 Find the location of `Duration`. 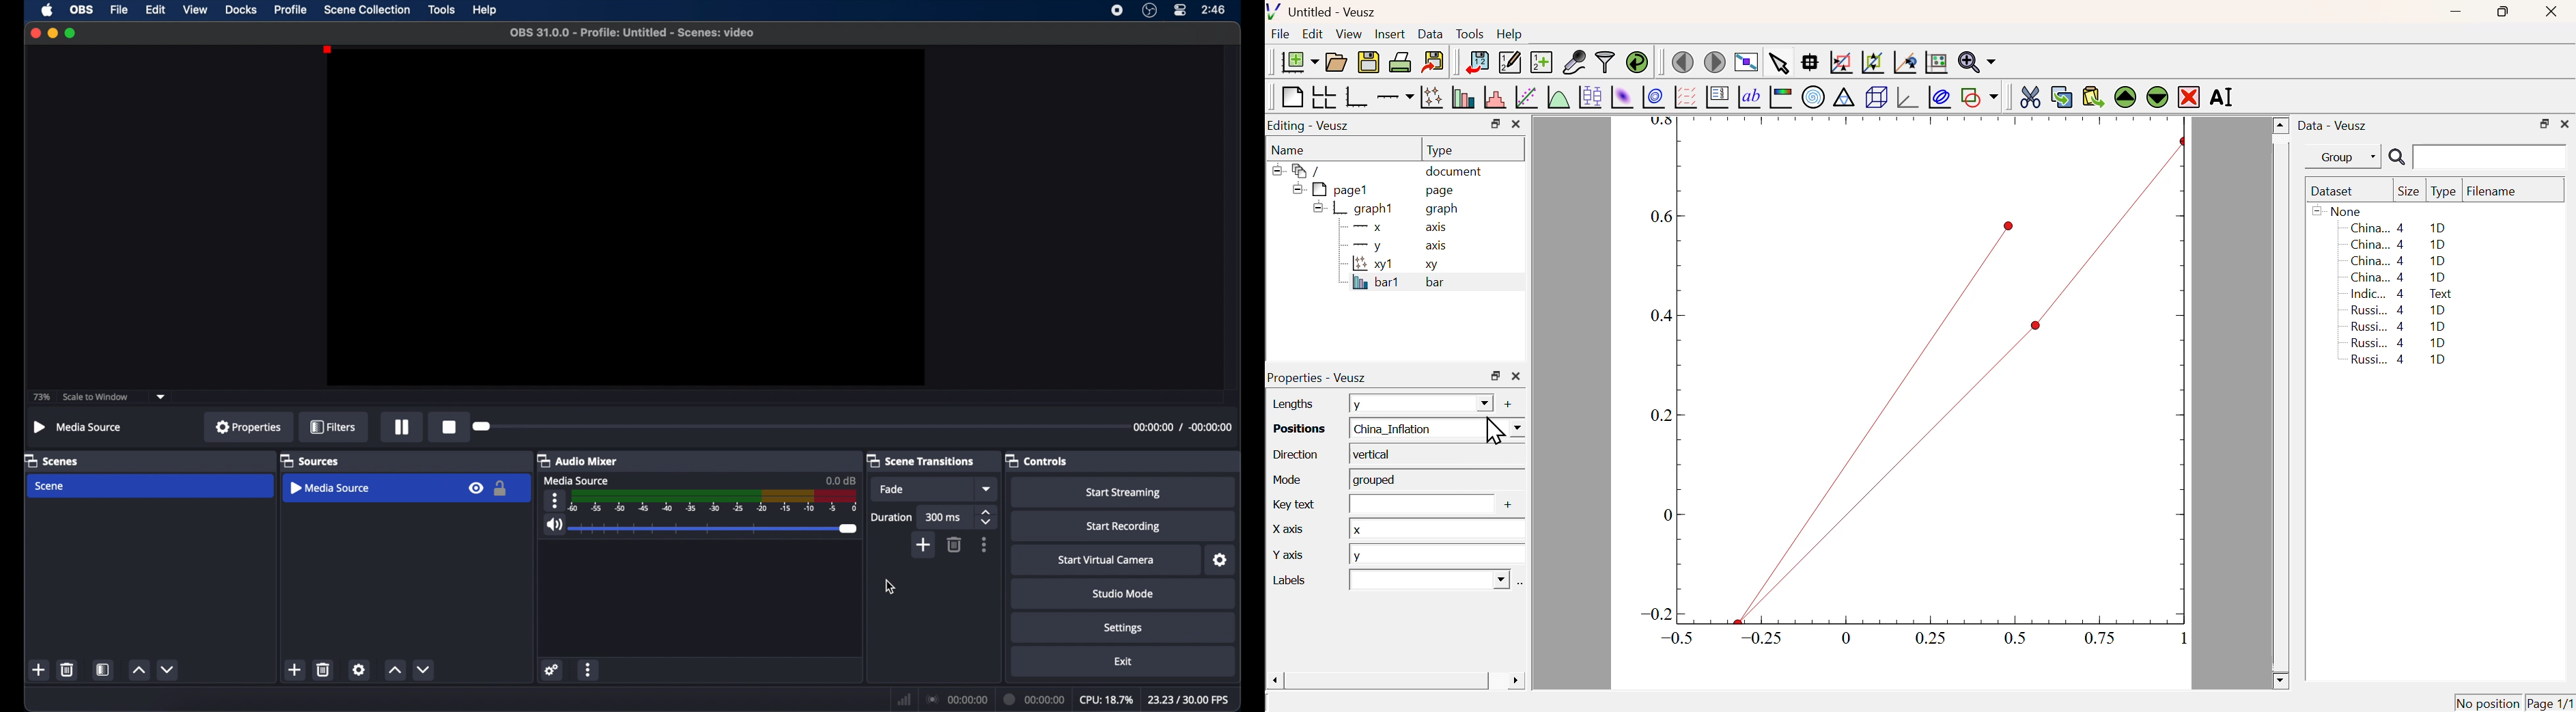

Duration is located at coordinates (892, 518).